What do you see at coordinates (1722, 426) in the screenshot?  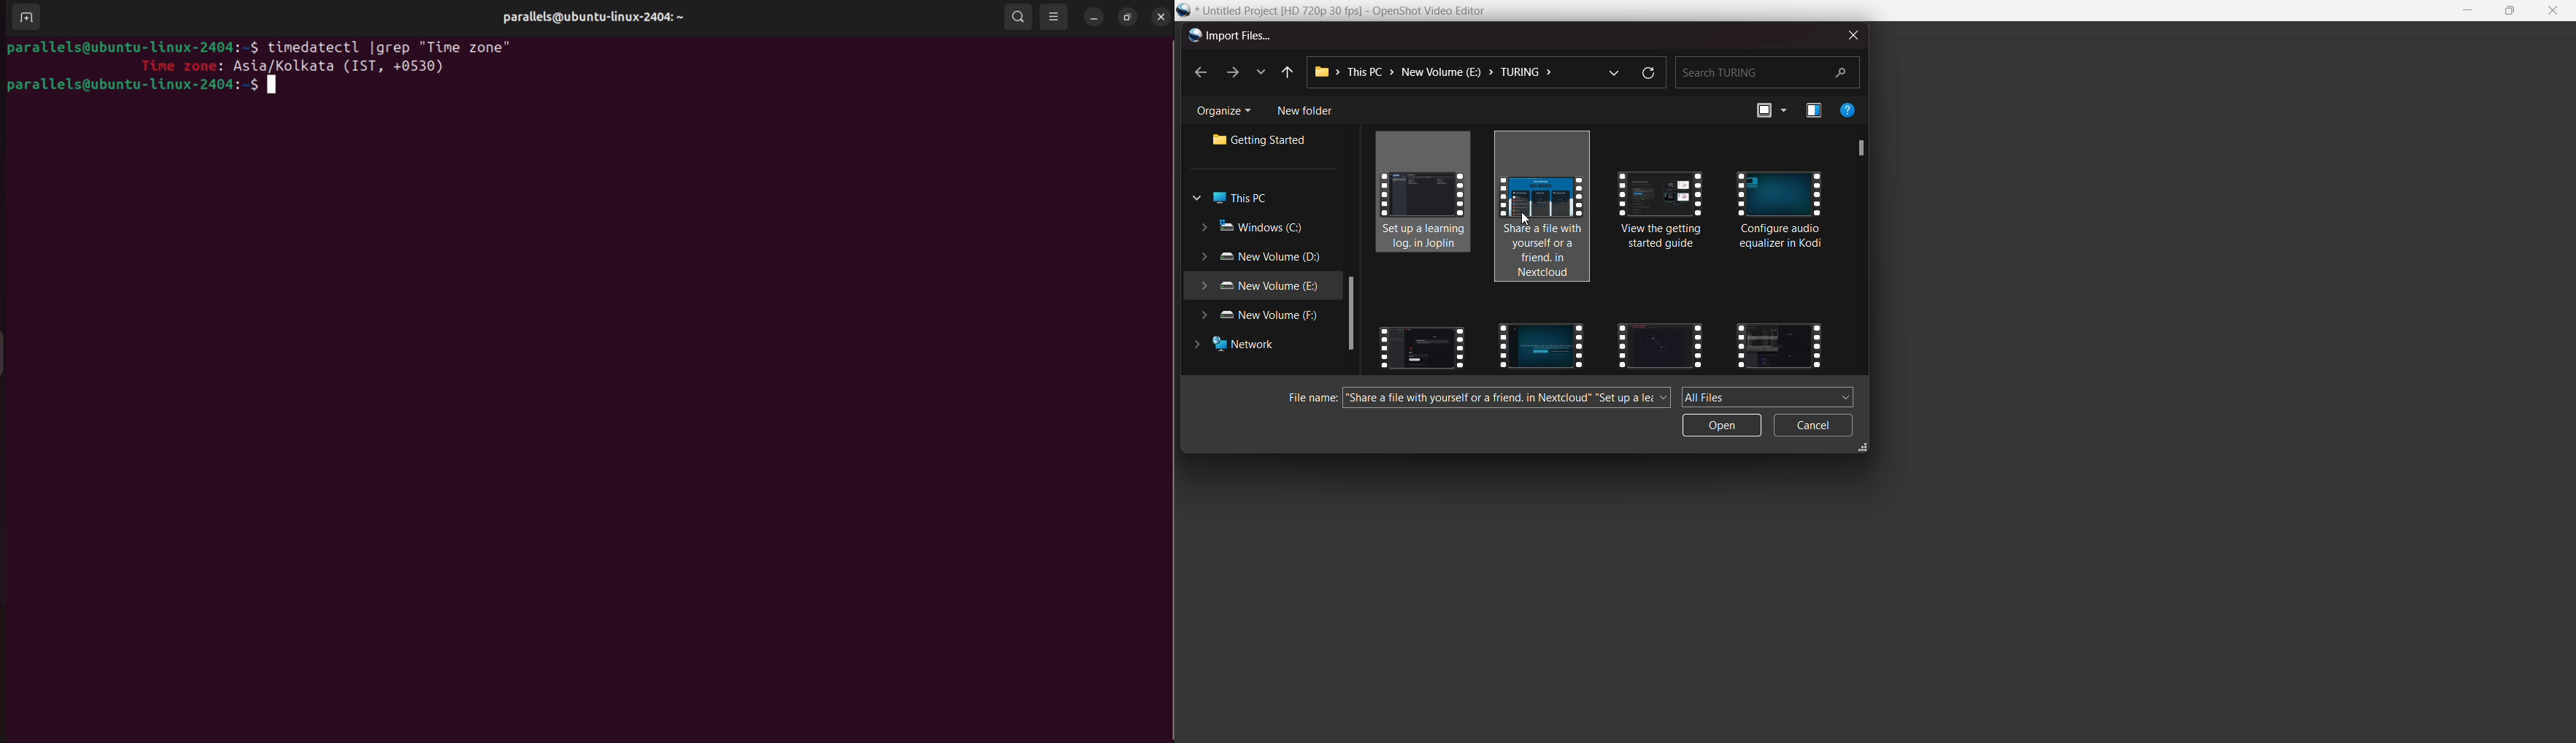 I see `open` at bounding box center [1722, 426].